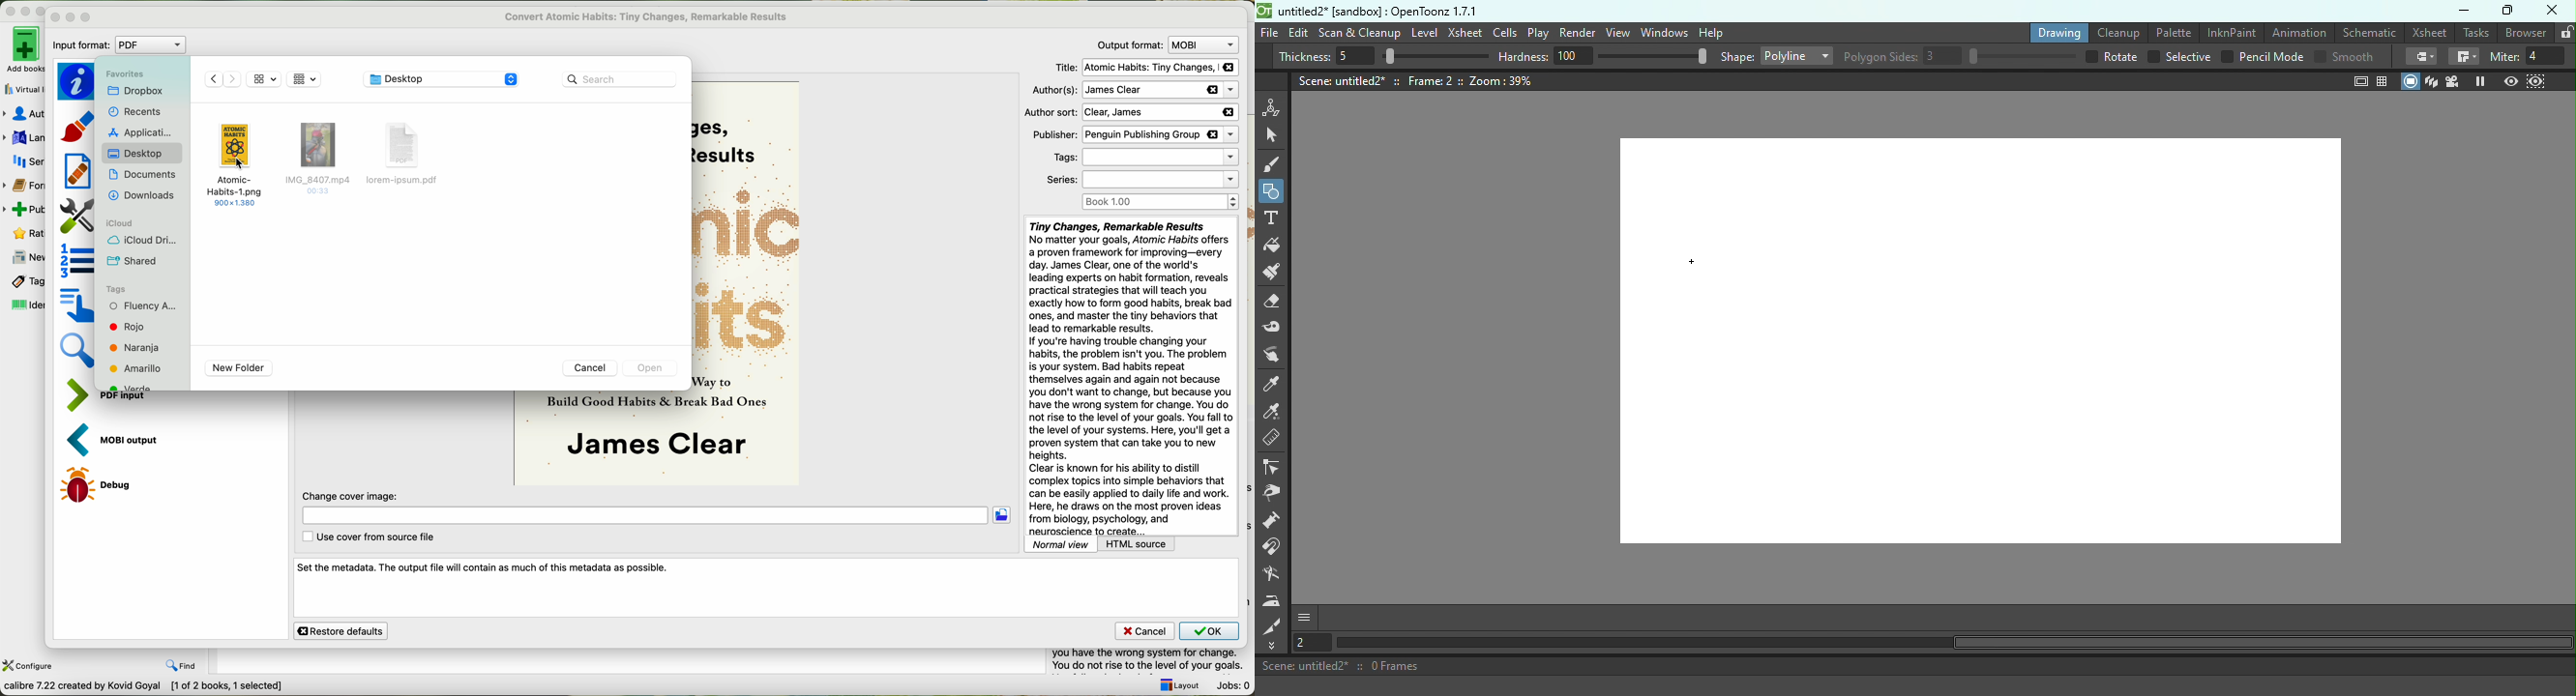 The height and width of the screenshot is (700, 2576). Describe the element at coordinates (621, 78) in the screenshot. I see `search bar` at that location.